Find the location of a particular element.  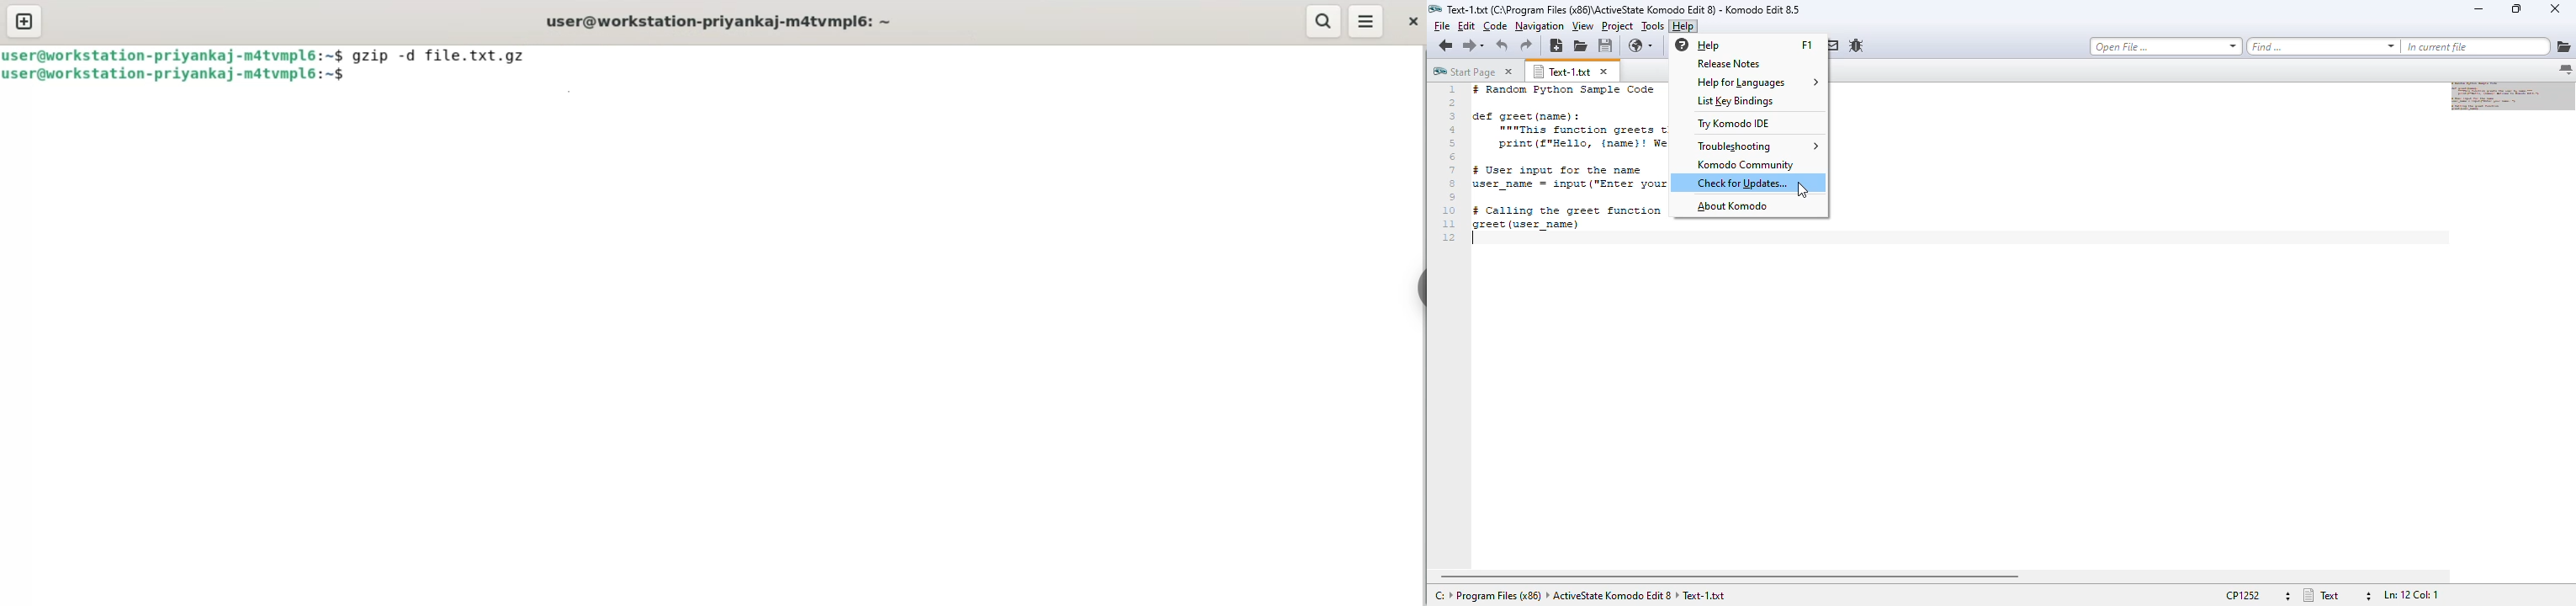

report a bug is located at coordinates (1861, 47).